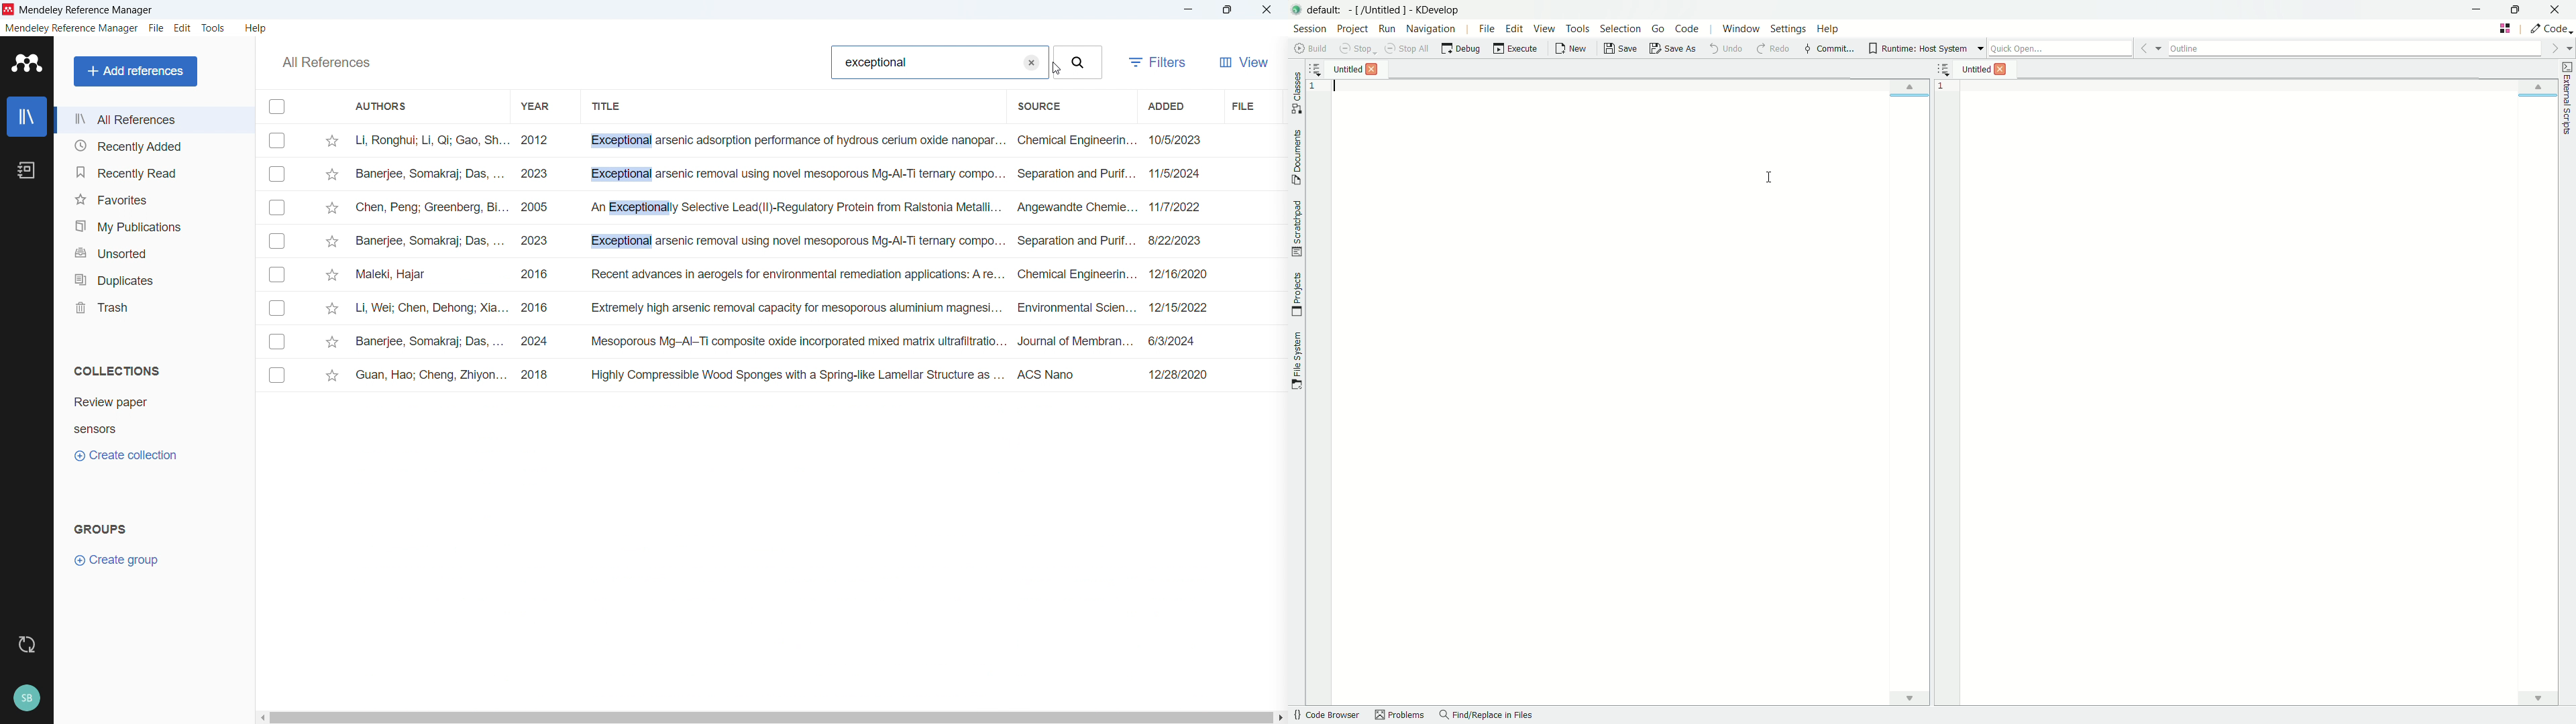  I want to click on Trash , so click(153, 305).